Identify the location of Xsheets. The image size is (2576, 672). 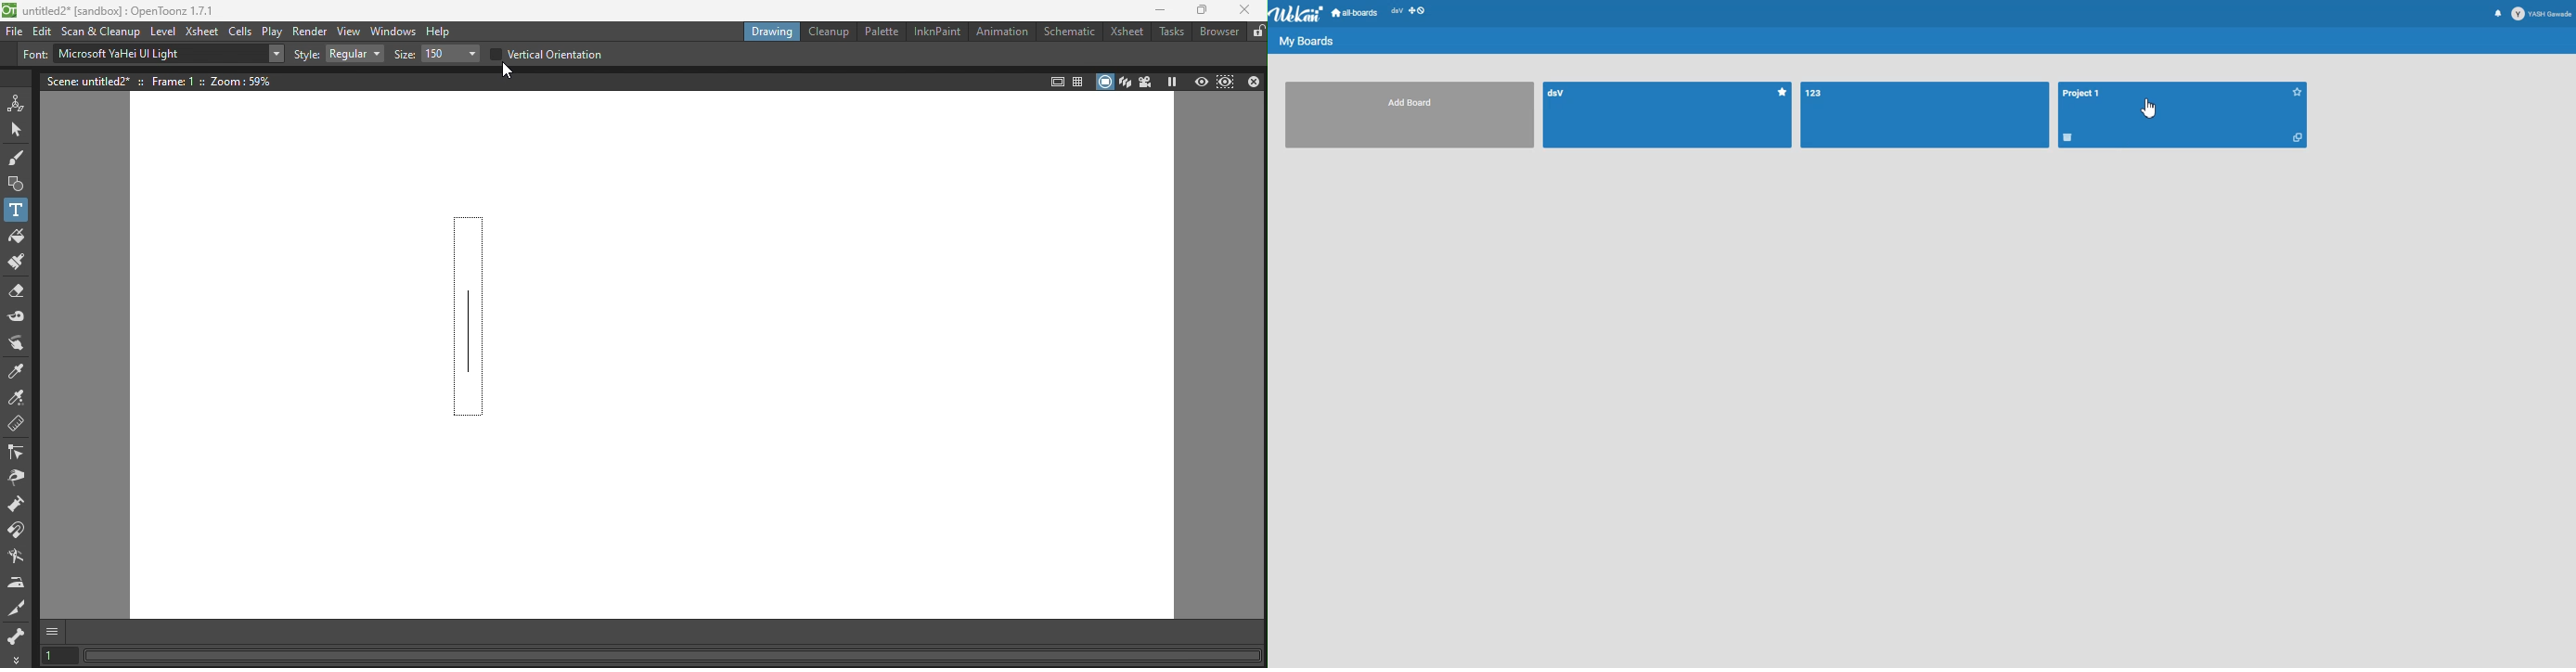
(1124, 32).